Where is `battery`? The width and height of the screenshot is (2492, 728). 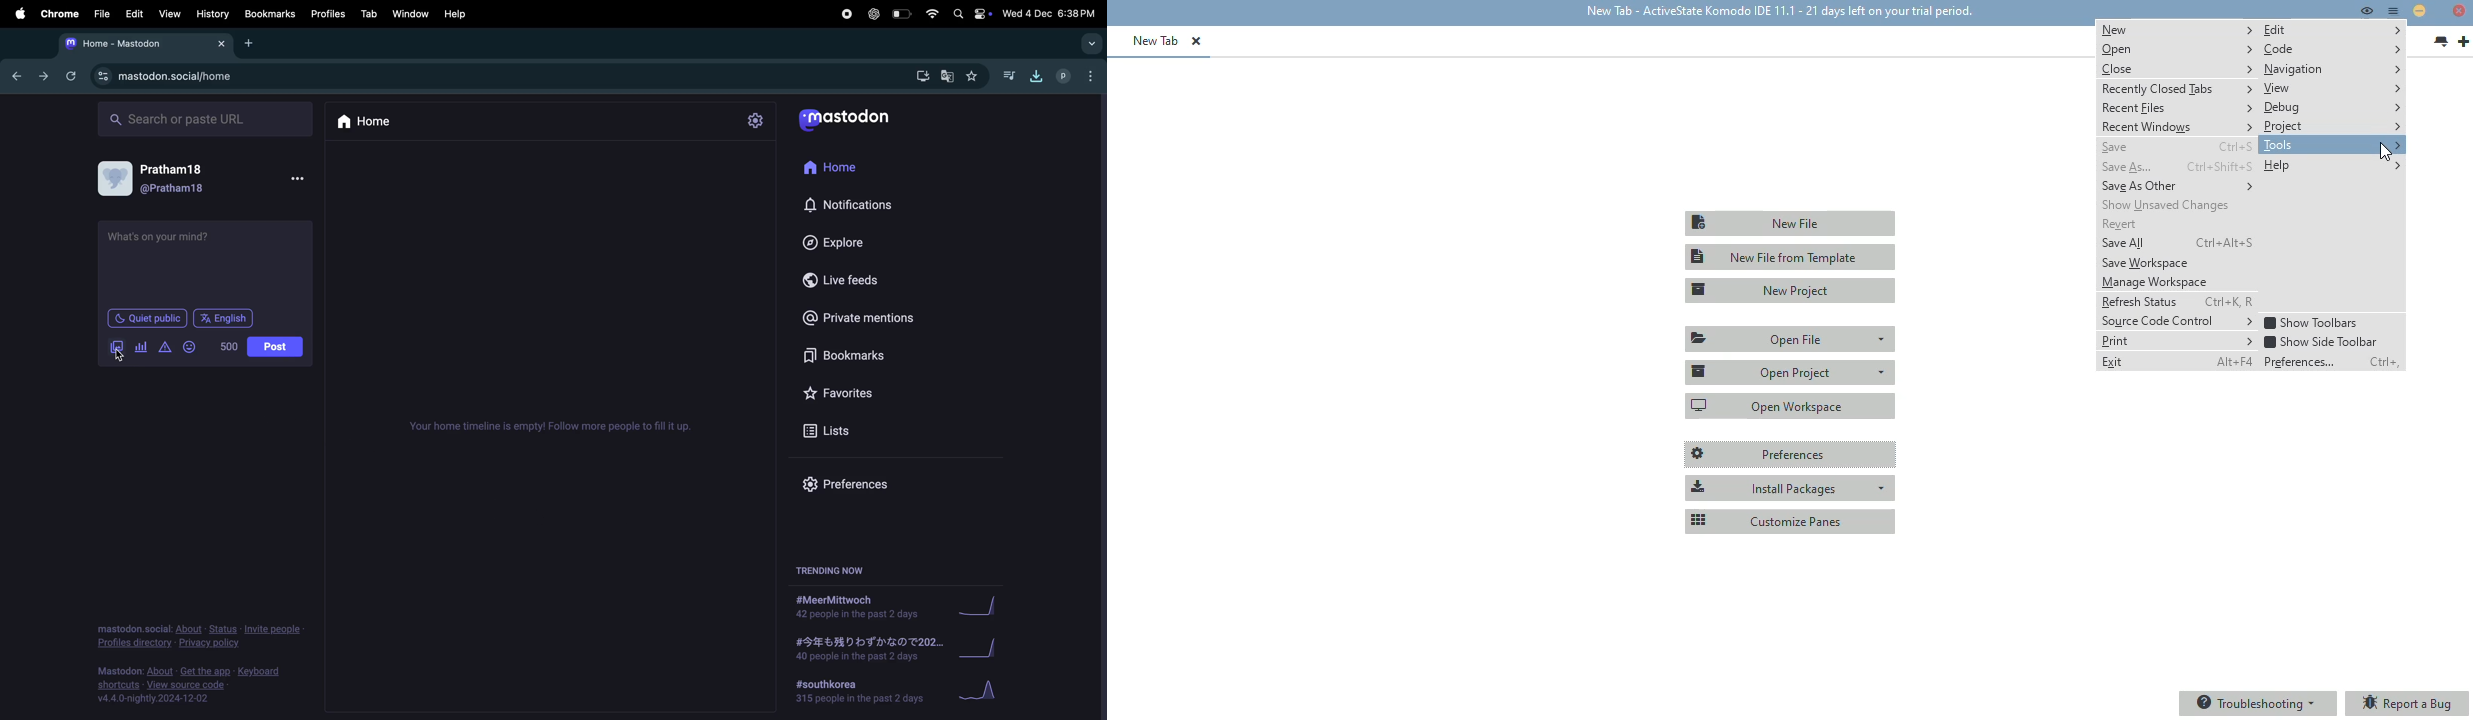
battery is located at coordinates (903, 14).